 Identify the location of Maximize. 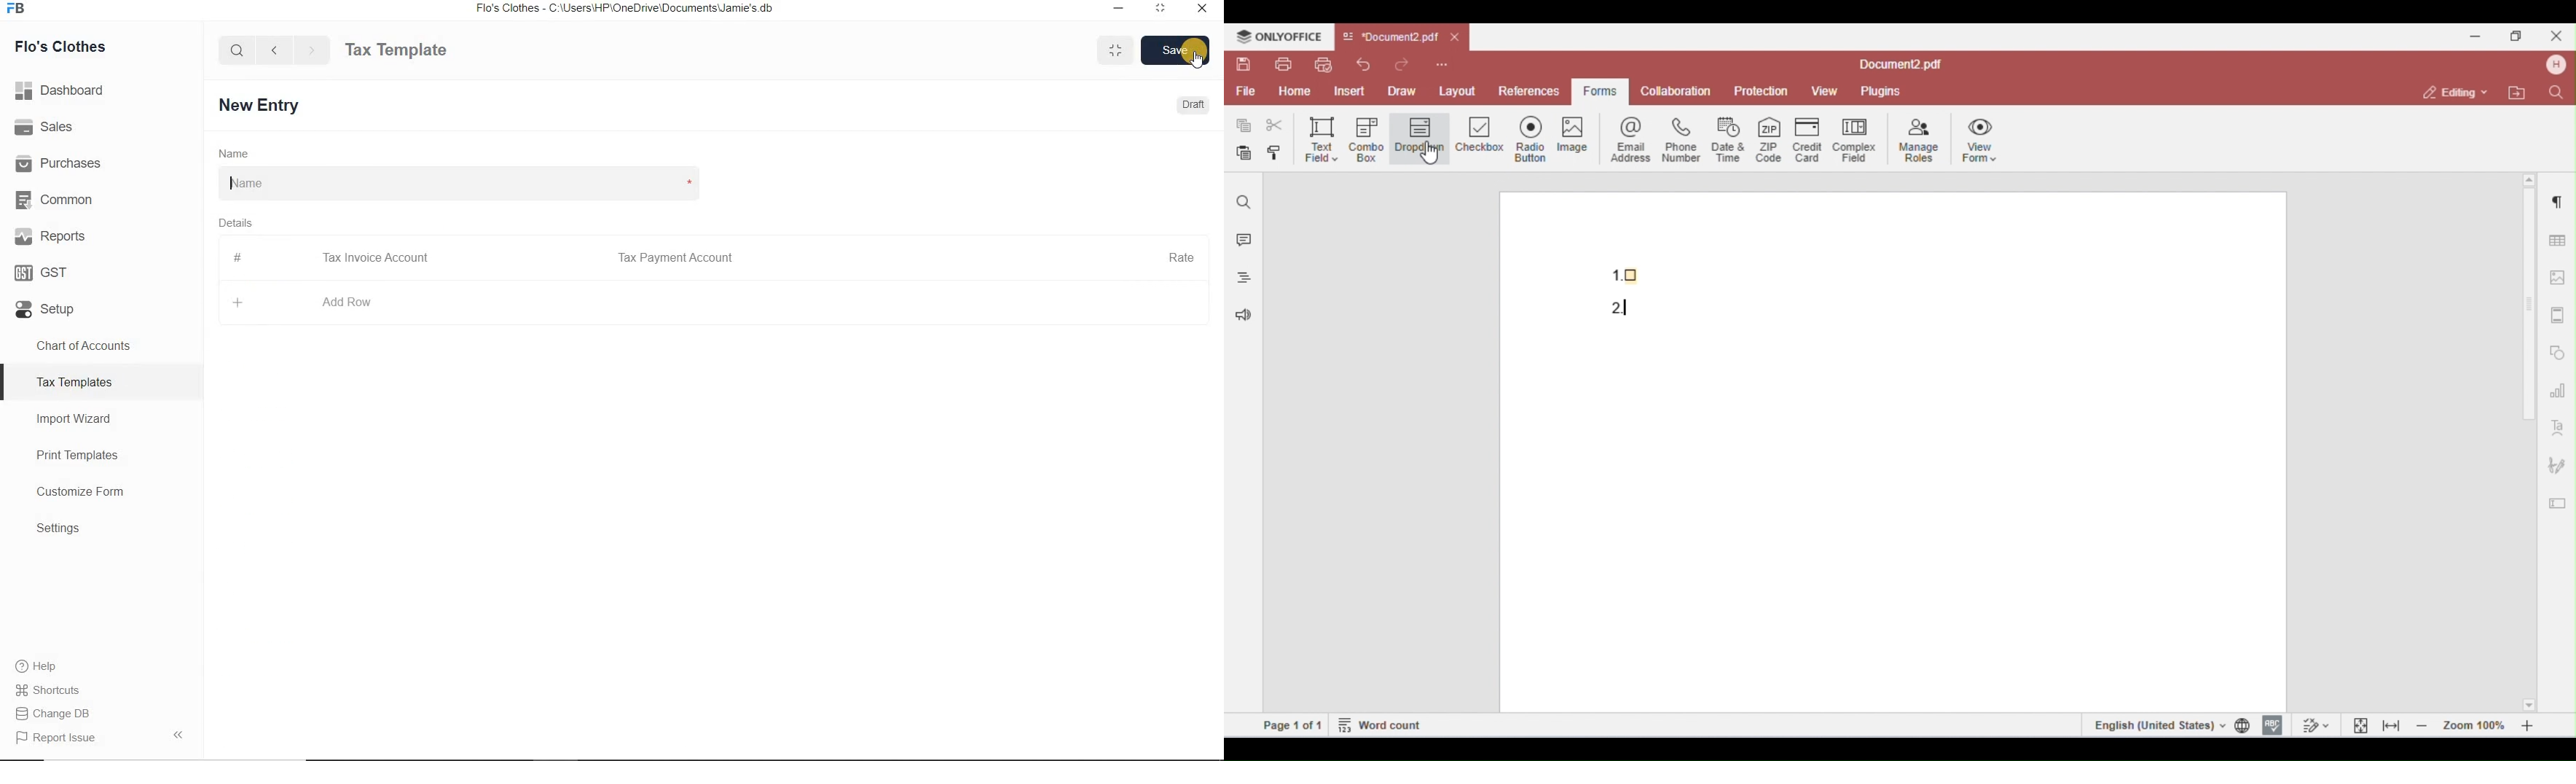
(1115, 50).